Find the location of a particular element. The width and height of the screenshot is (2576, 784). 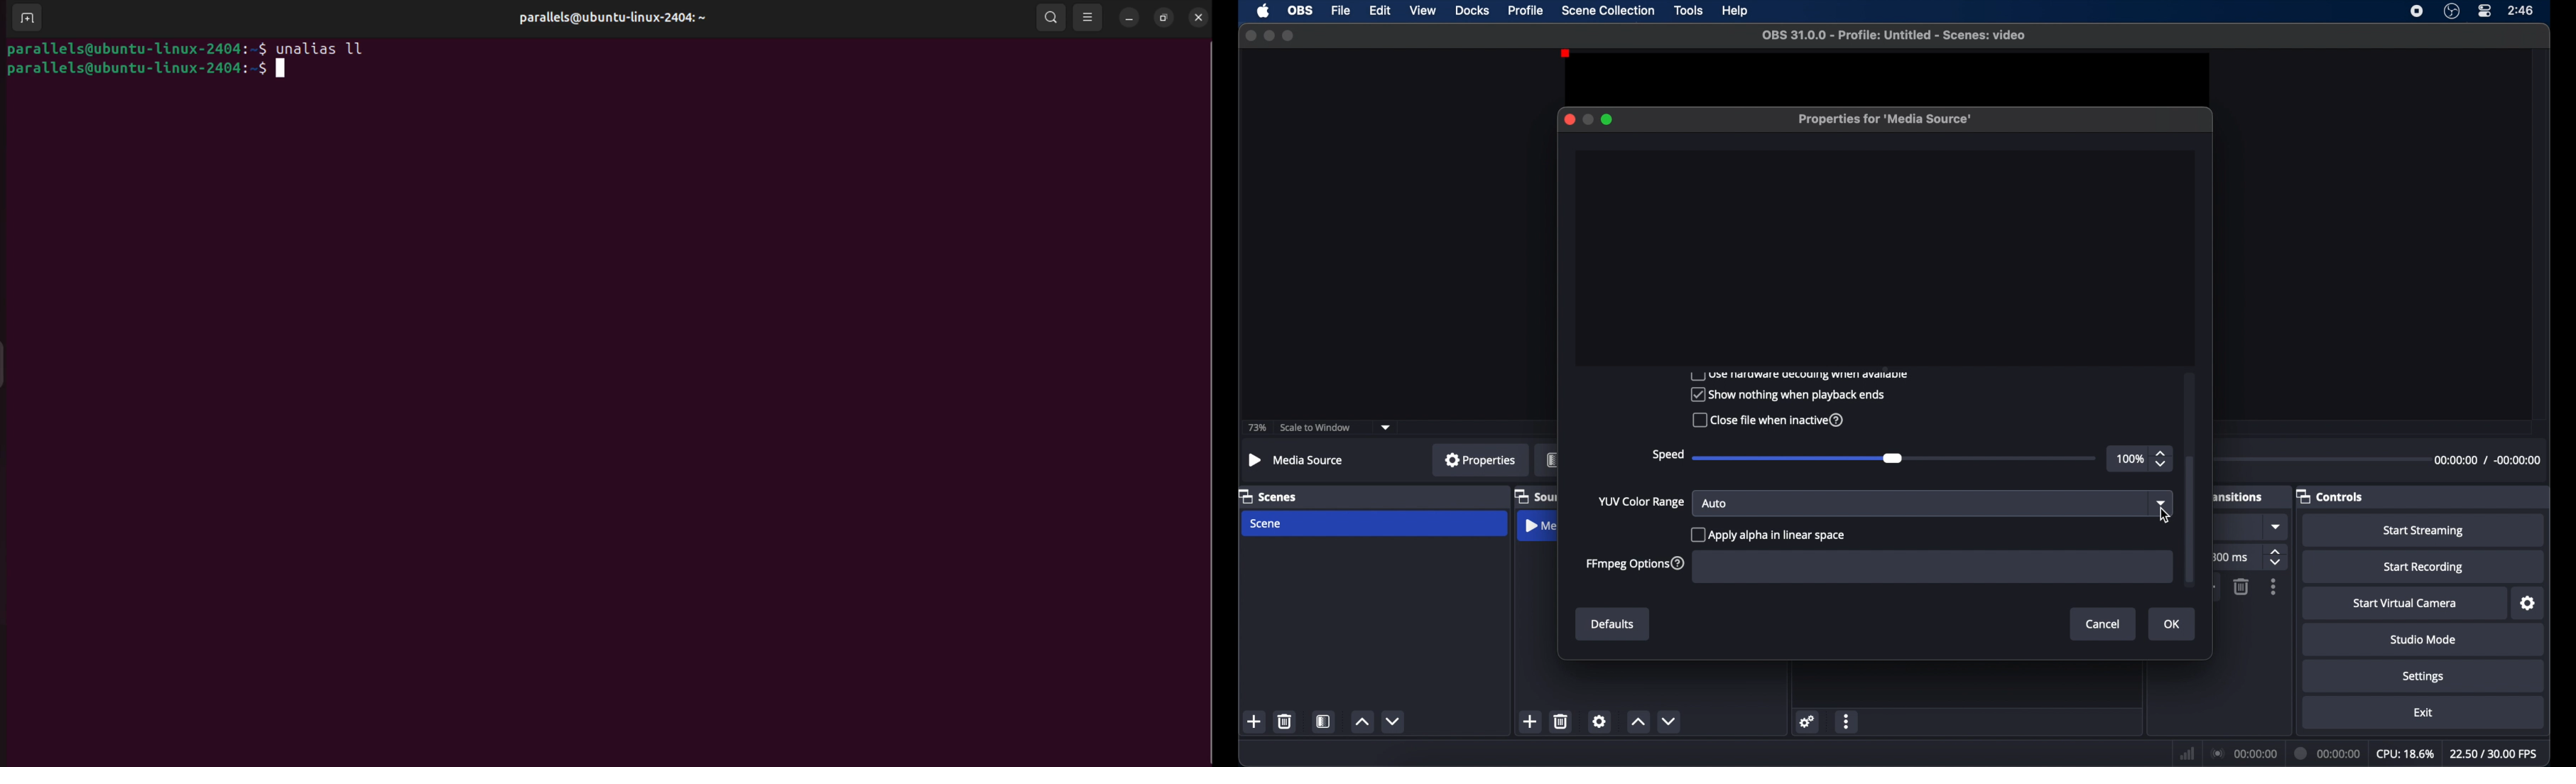

scene collection is located at coordinates (1608, 11).